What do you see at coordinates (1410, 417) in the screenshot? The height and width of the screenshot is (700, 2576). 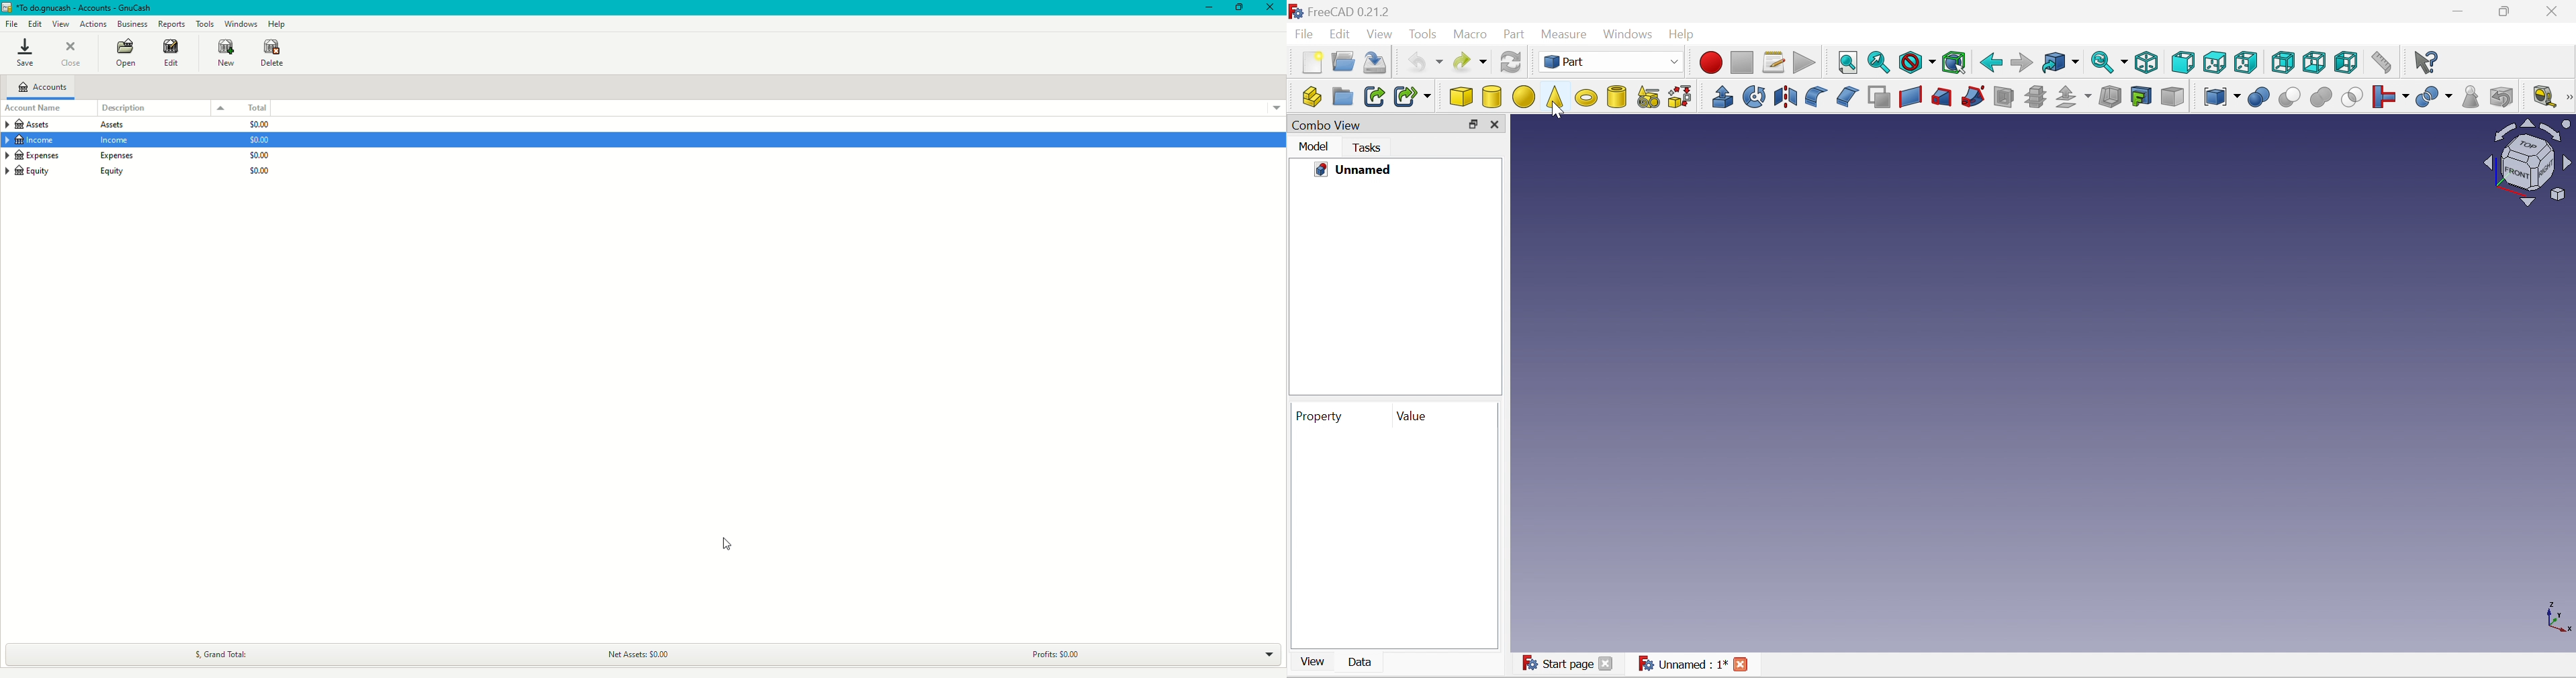 I see `Value` at bounding box center [1410, 417].